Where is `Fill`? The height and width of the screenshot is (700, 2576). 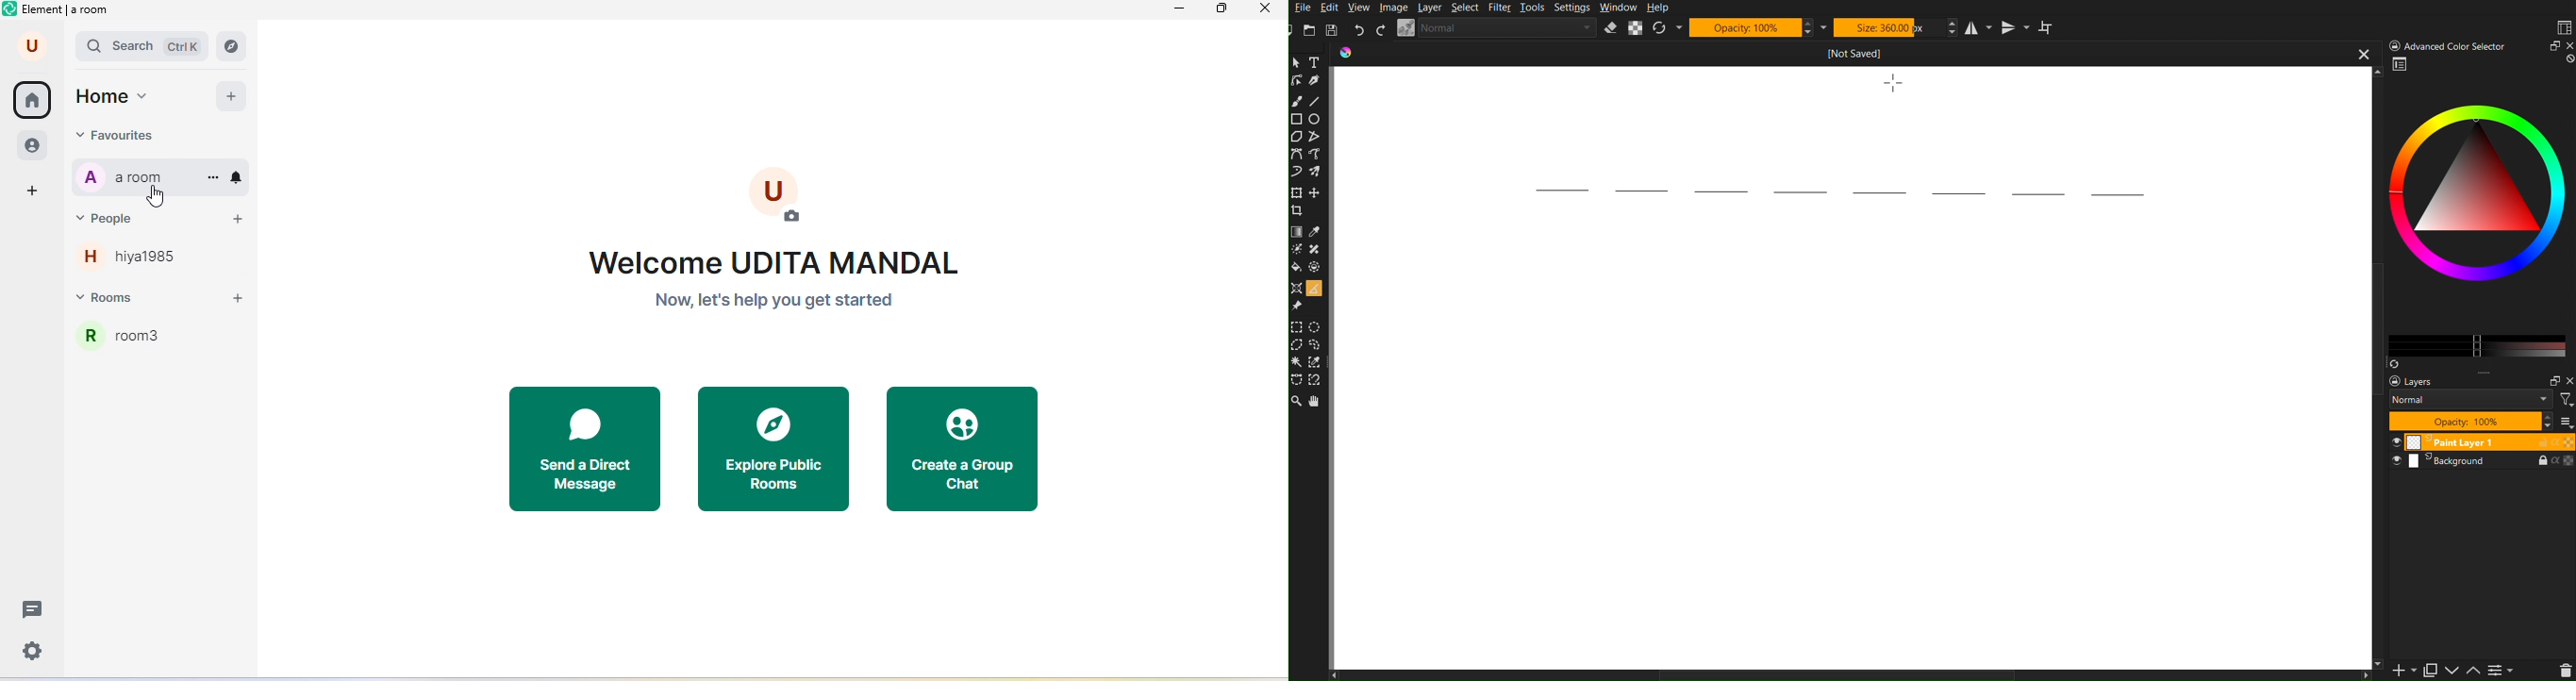 Fill is located at coordinates (1298, 267).